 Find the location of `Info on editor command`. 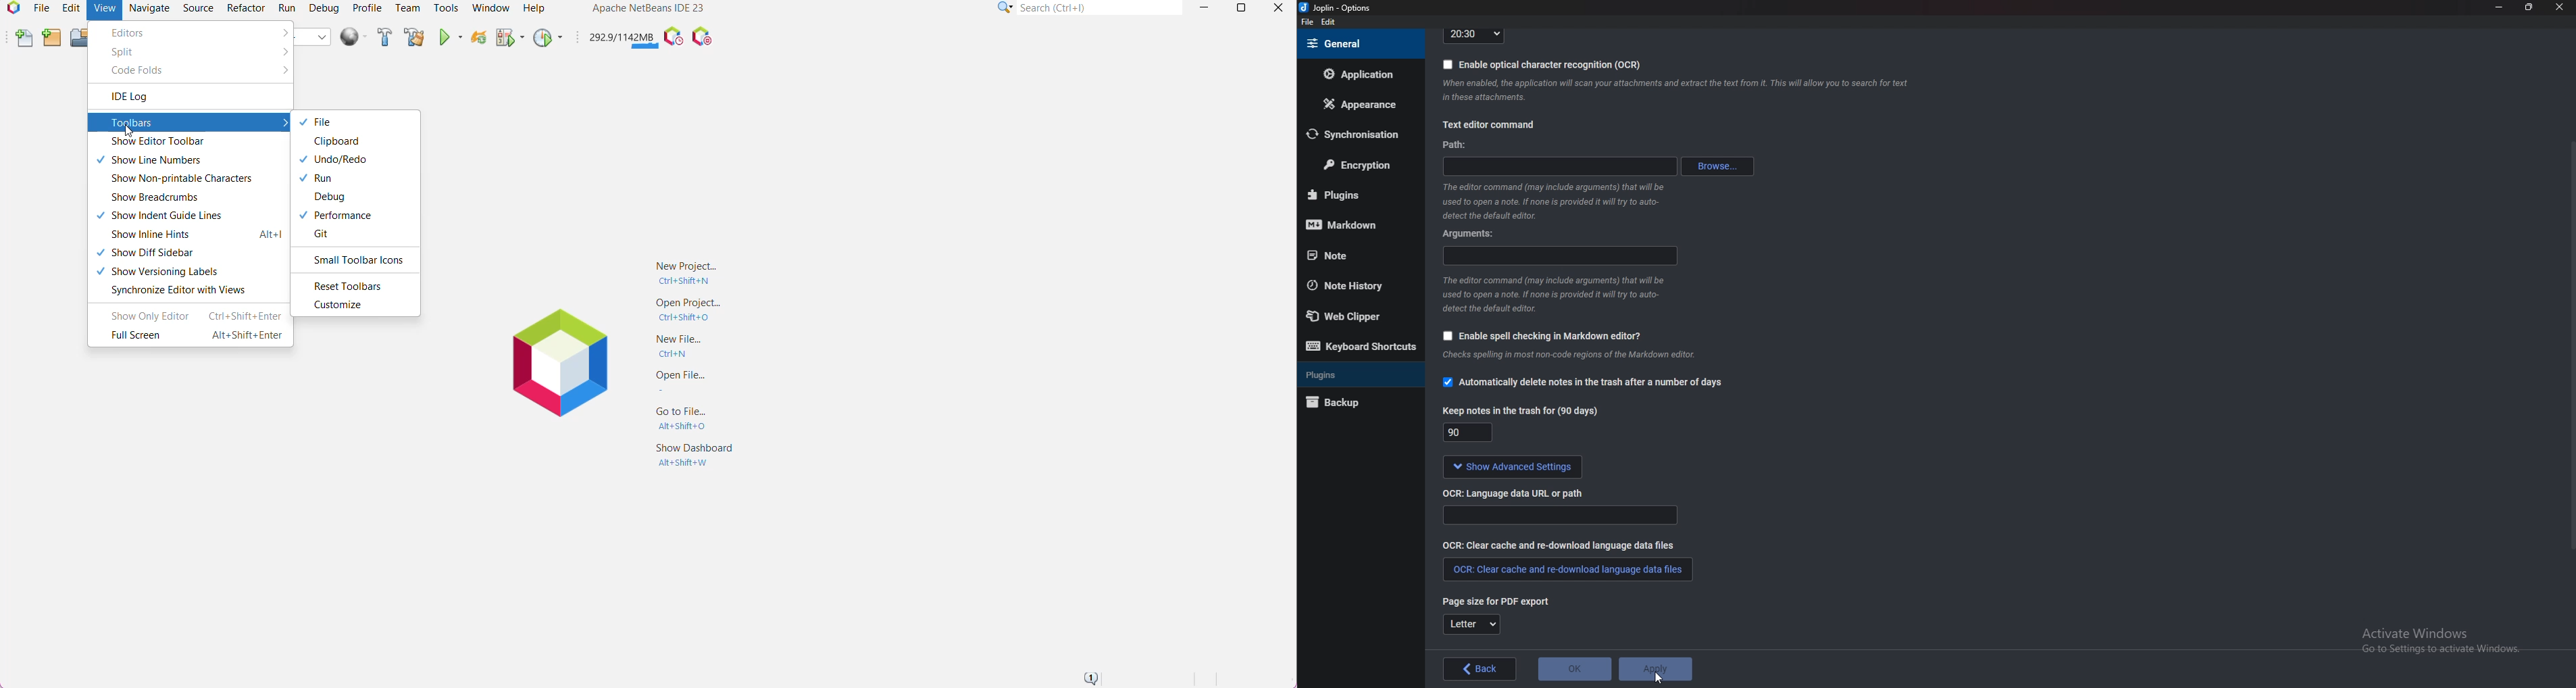

Info on editor command is located at coordinates (1553, 294).